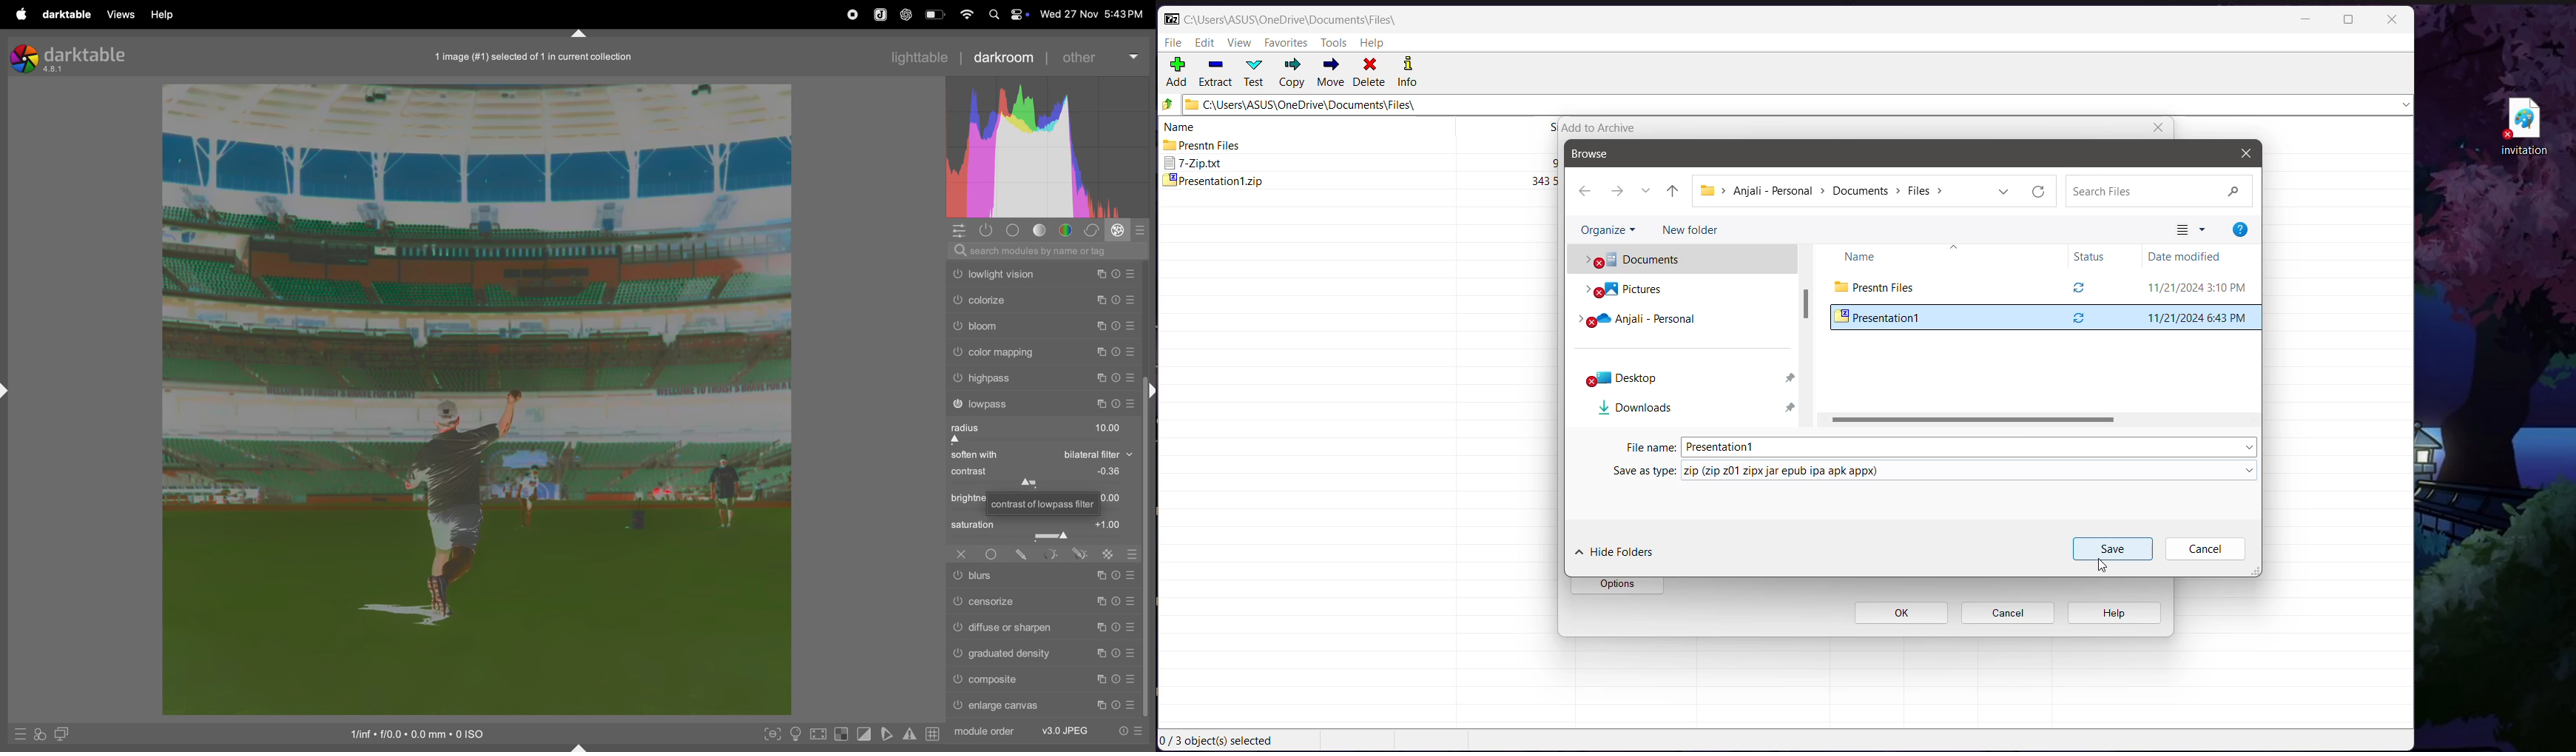  What do you see at coordinates (1645, 192) in the screenshot?
I see `Recent locations` at bounding box center [1645, 192].